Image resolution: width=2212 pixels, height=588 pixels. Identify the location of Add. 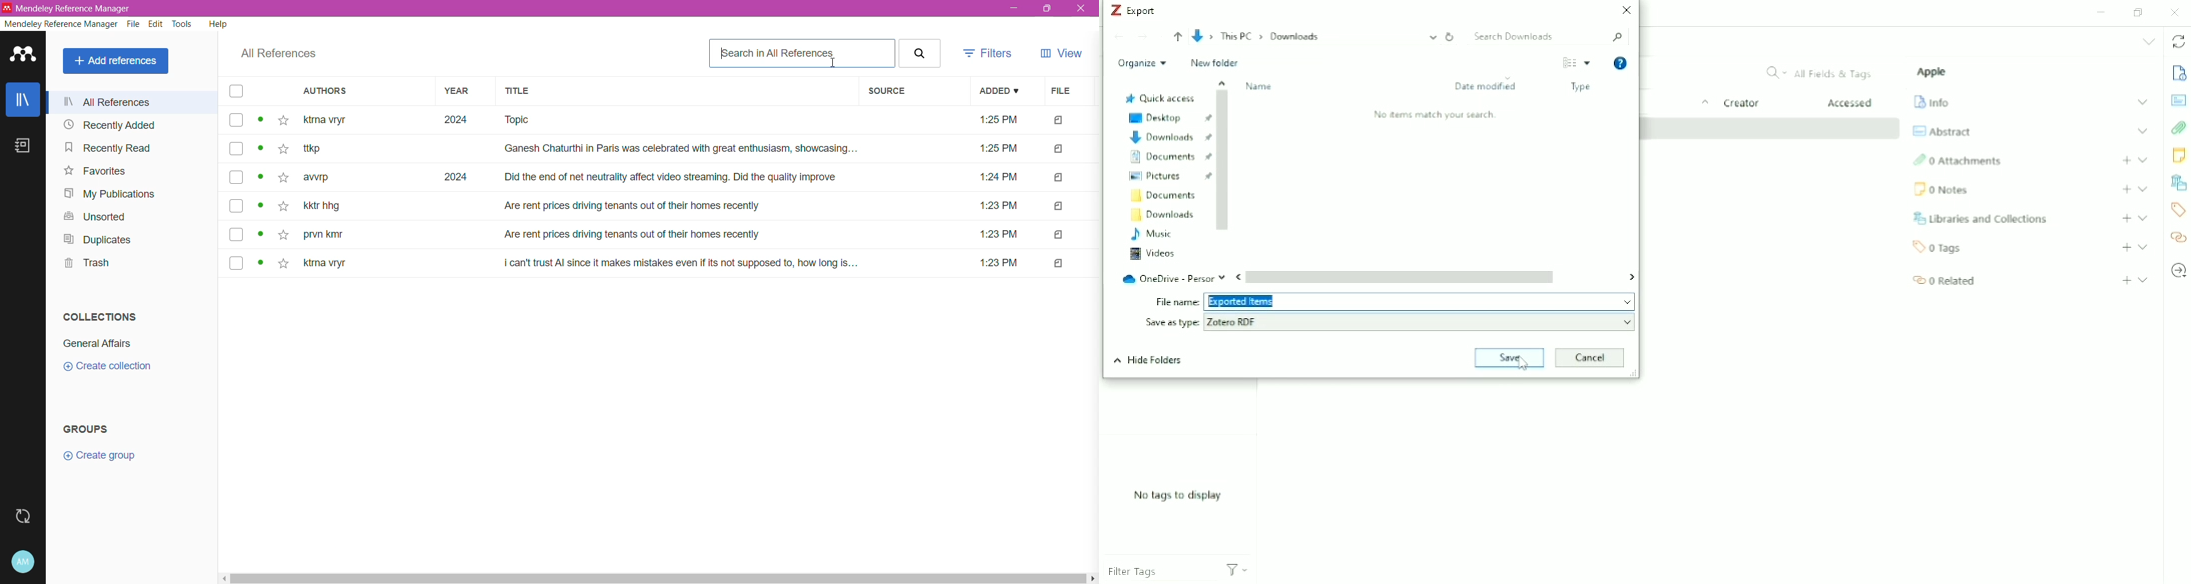
(2126, 280).